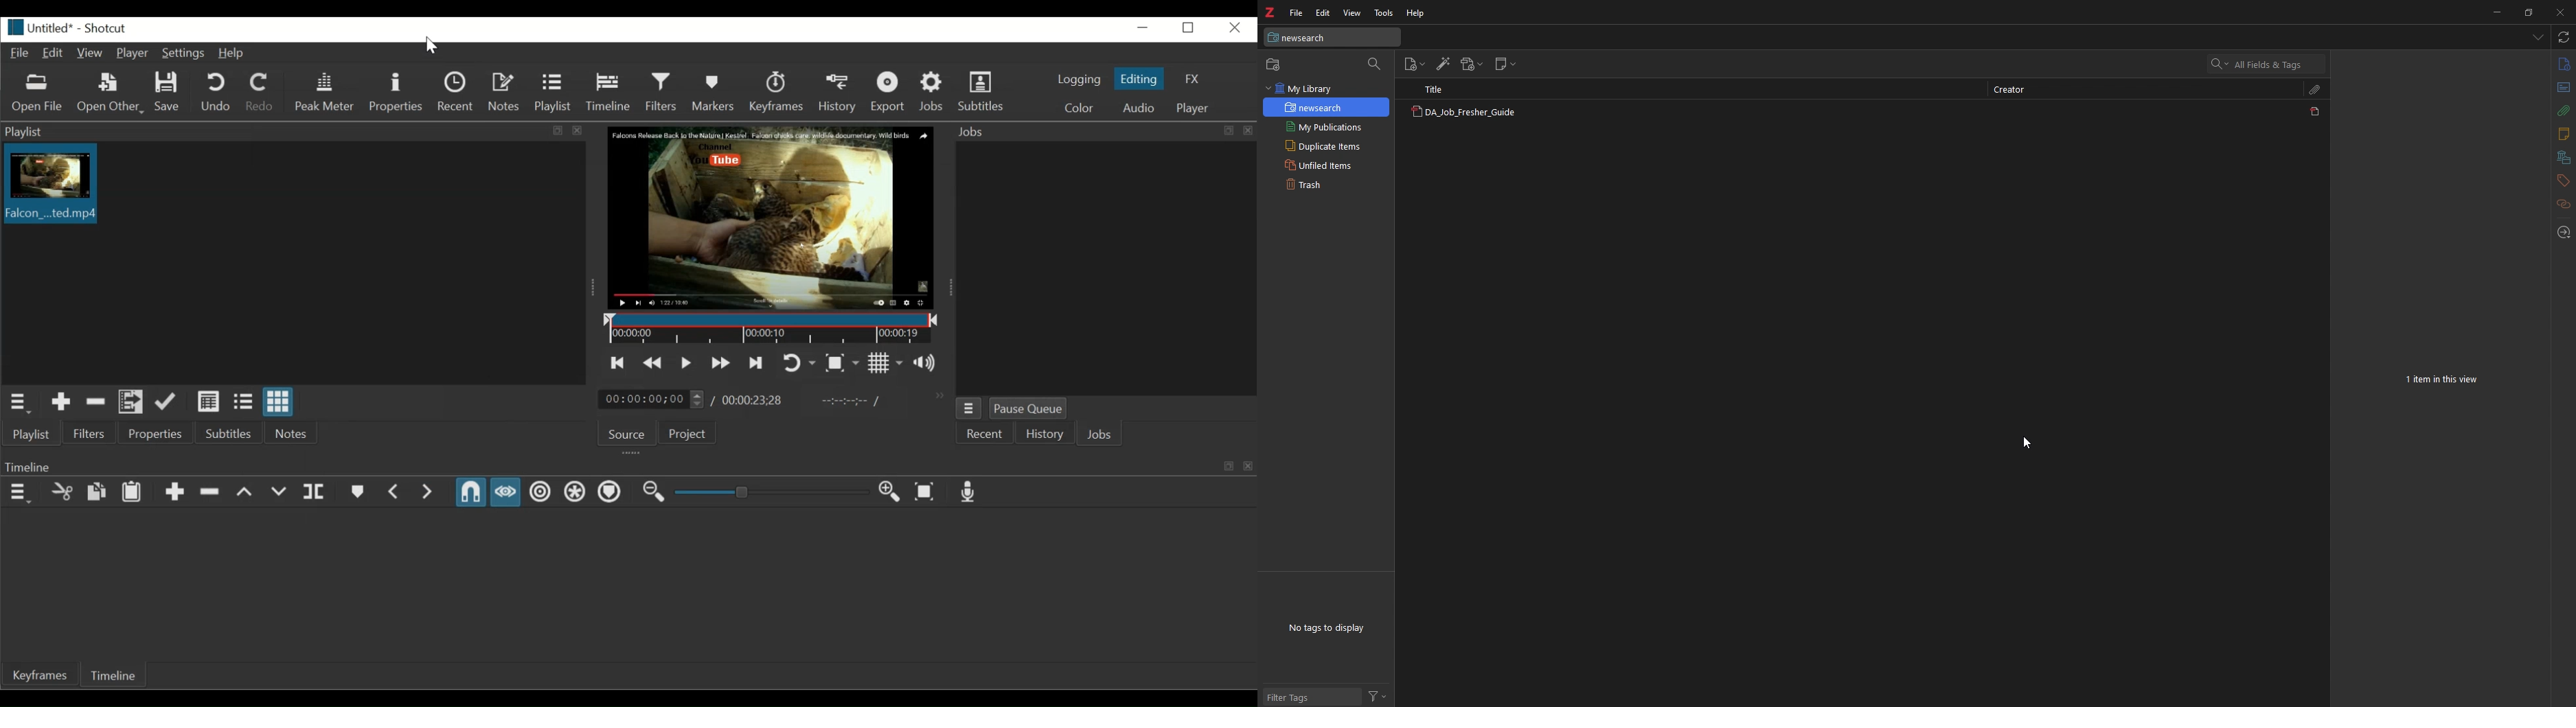 The height and width of the screenshot is (728, 2576). Describe the element at coordinates (134, 53) in the screenshot. I see `Player` at that location.